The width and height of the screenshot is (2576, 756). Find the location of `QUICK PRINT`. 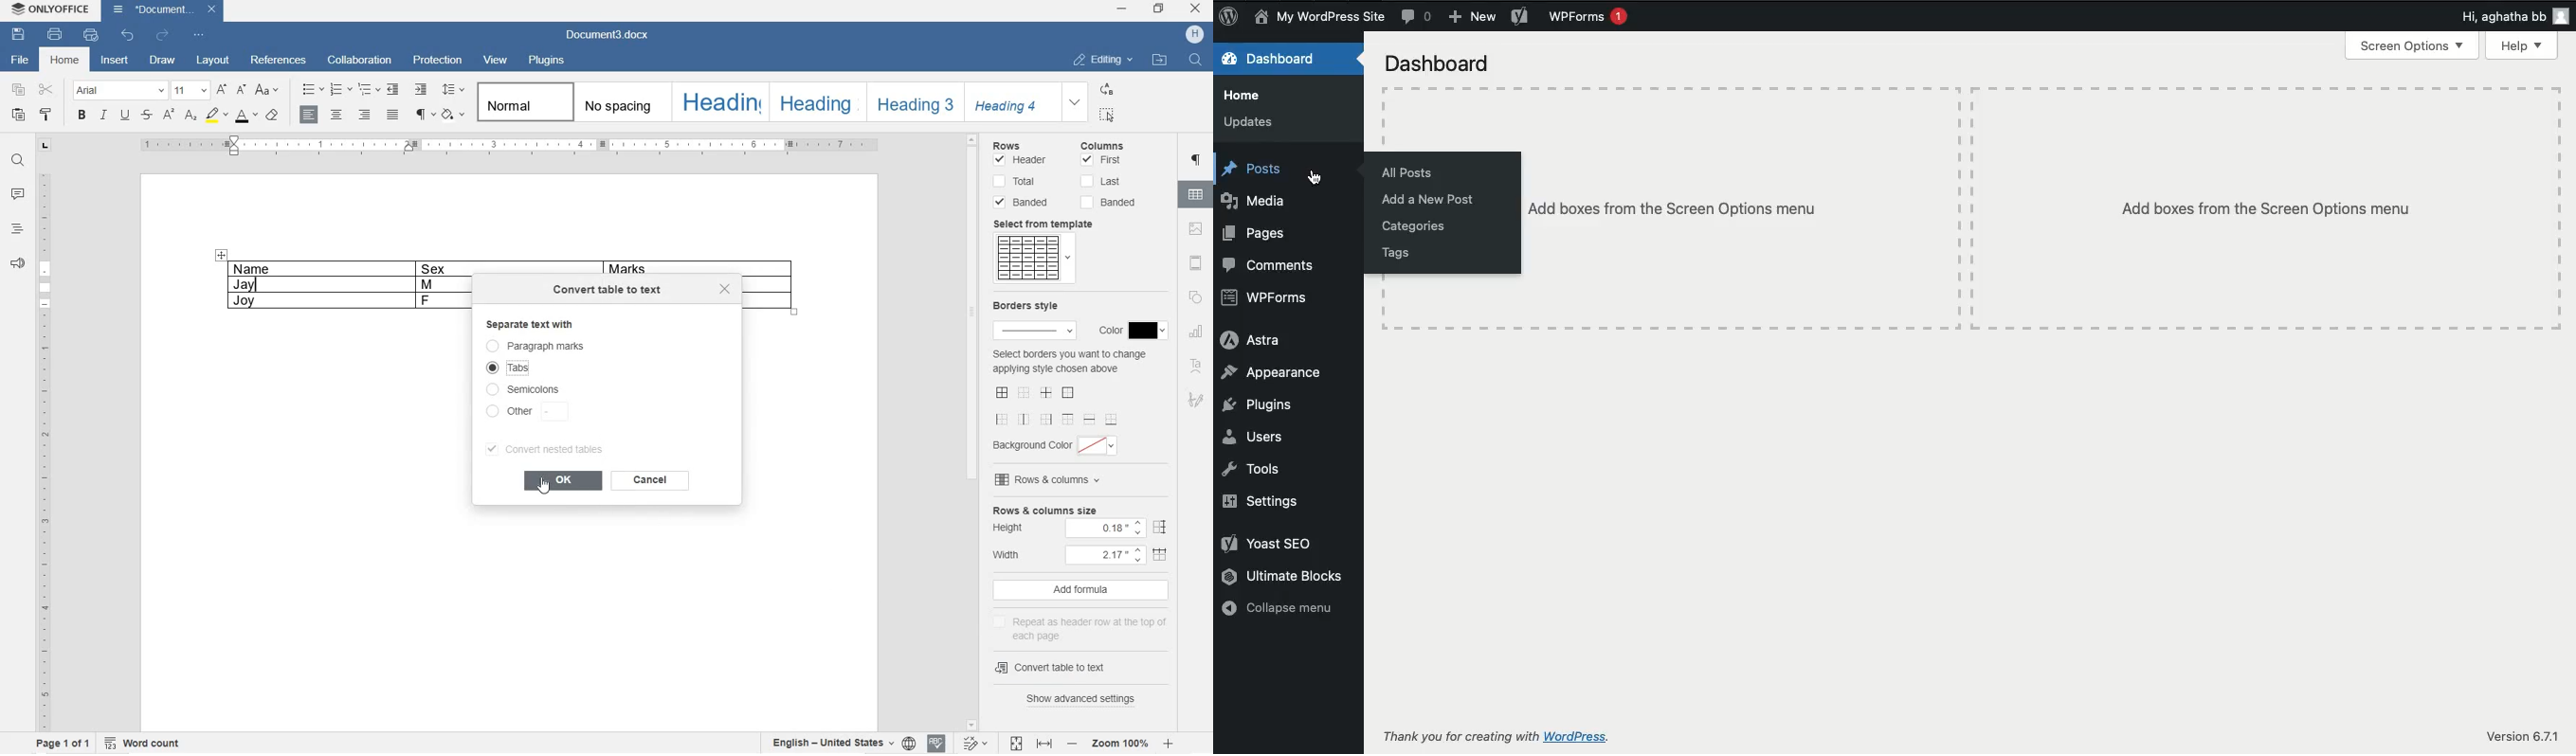

QUICK PRINT is located at coordinates (91, 35).